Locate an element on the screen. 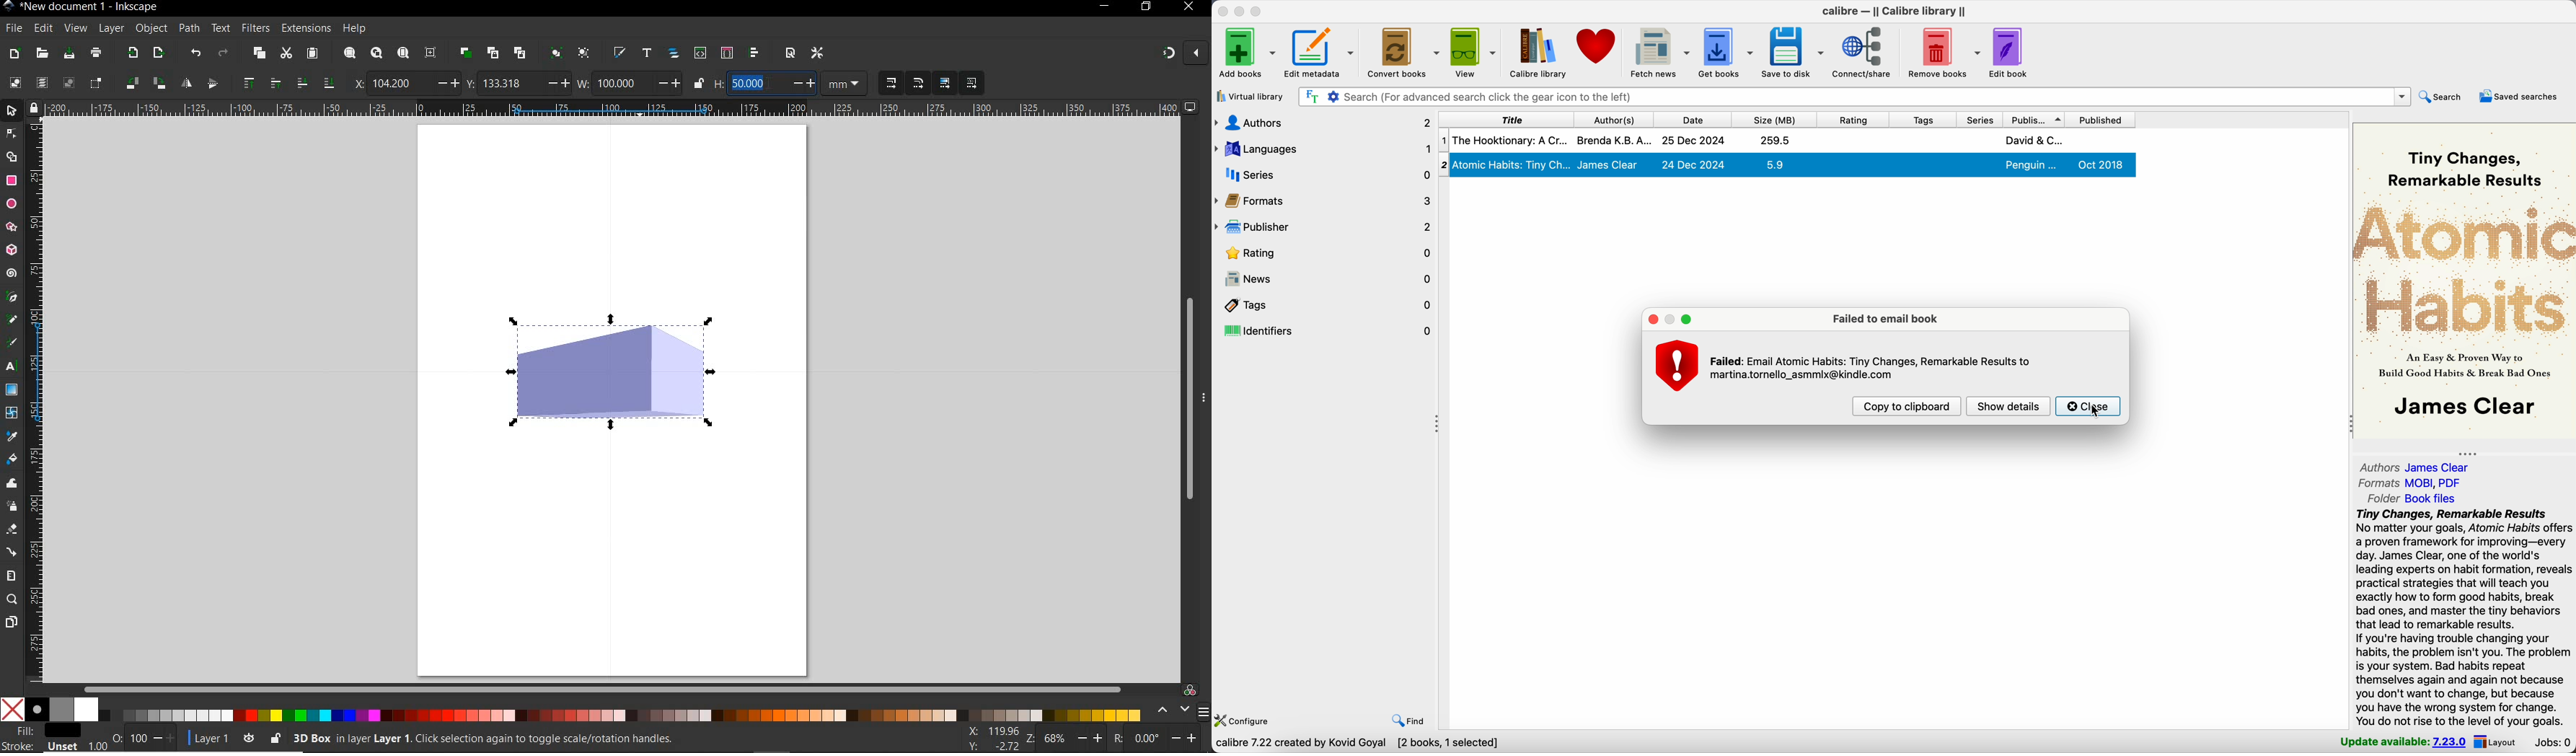 The image size is (2576, 756). increase/decrease is located at coordinates (446, 83).